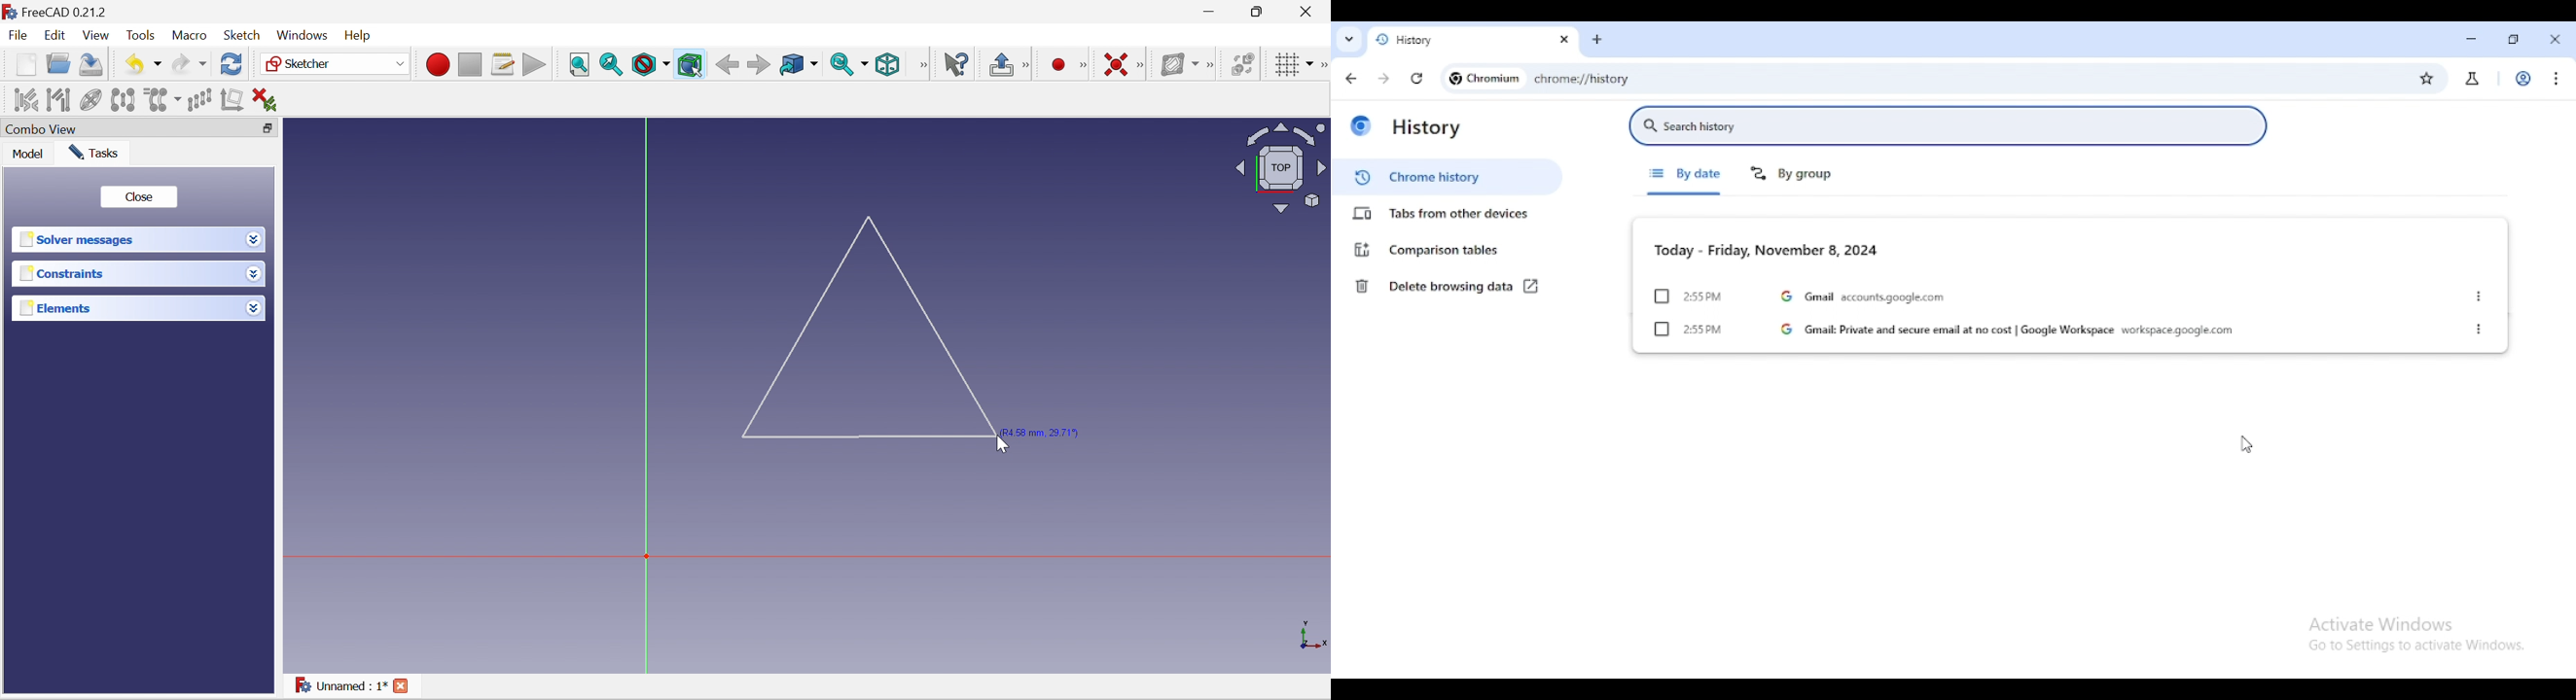  What do you see at coordinates (55, 11) in the screenshot?
I see `FreeCAD 0.21.2` at bounding box center [55, 11].